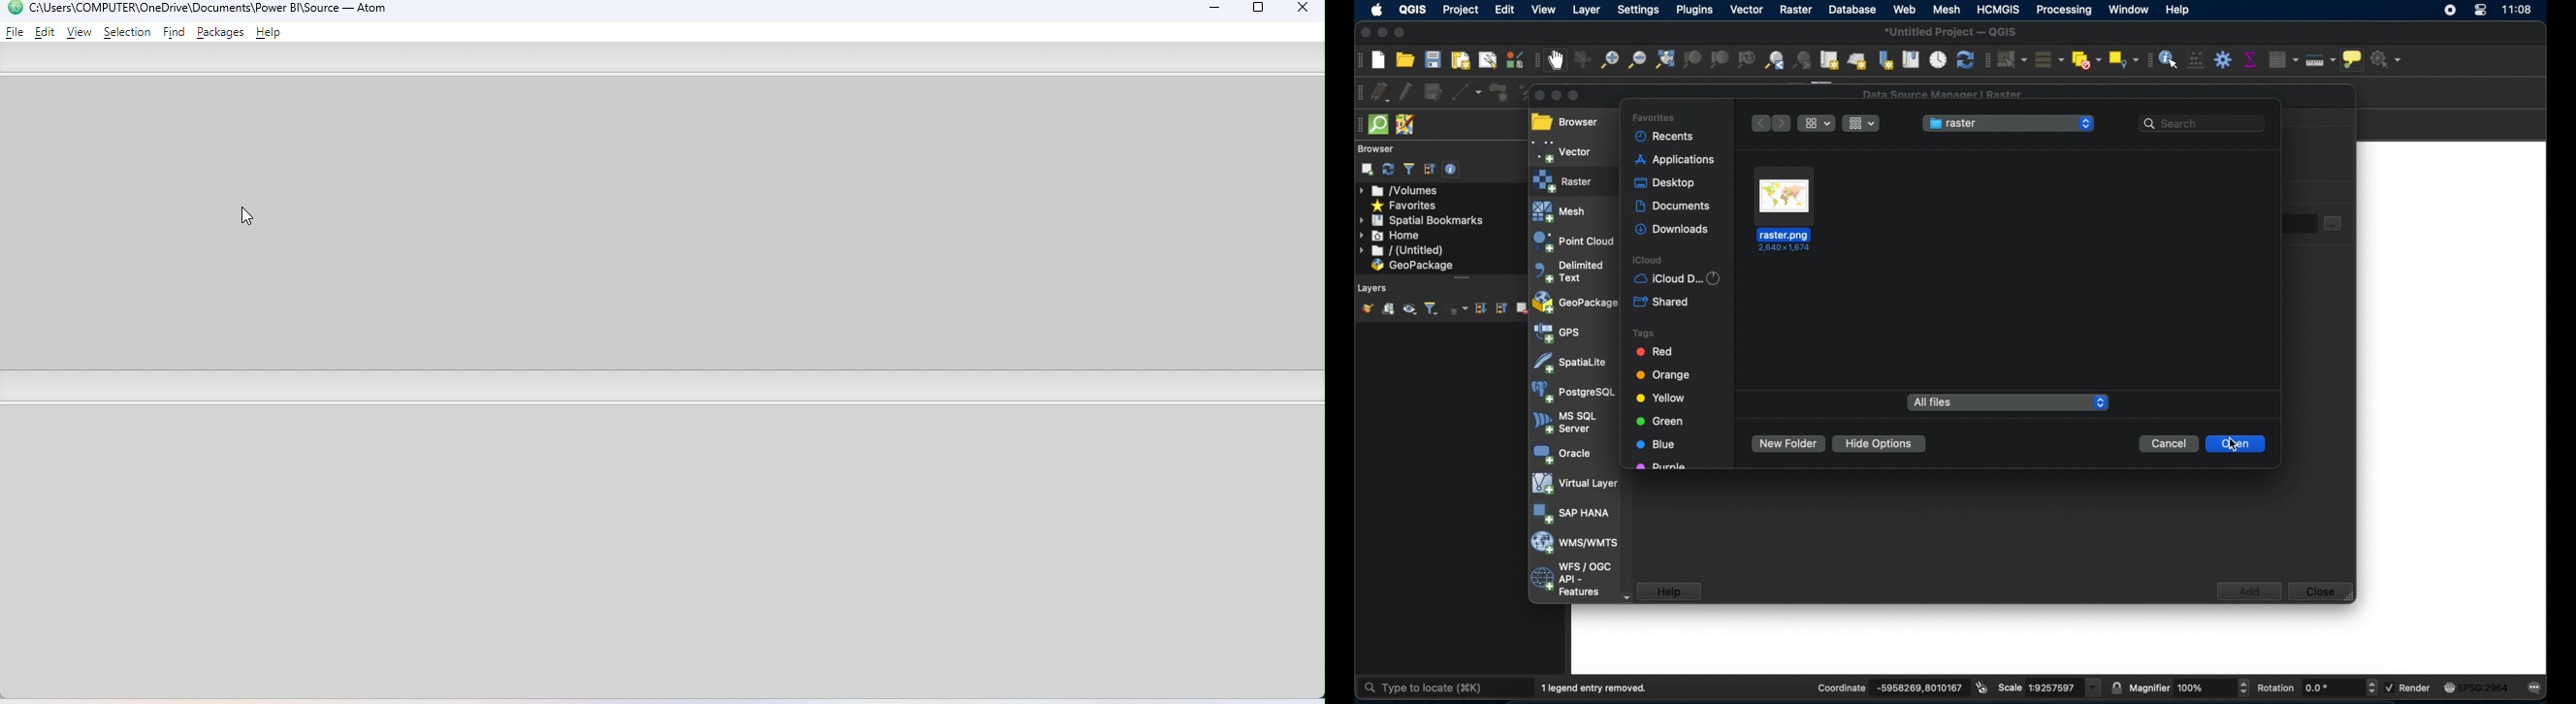 The width and height of the screenshot is (2576, 728). Describe the element at coordinates (1537, 60) in the screenshot. I see `map navigation toolbar` at that location.